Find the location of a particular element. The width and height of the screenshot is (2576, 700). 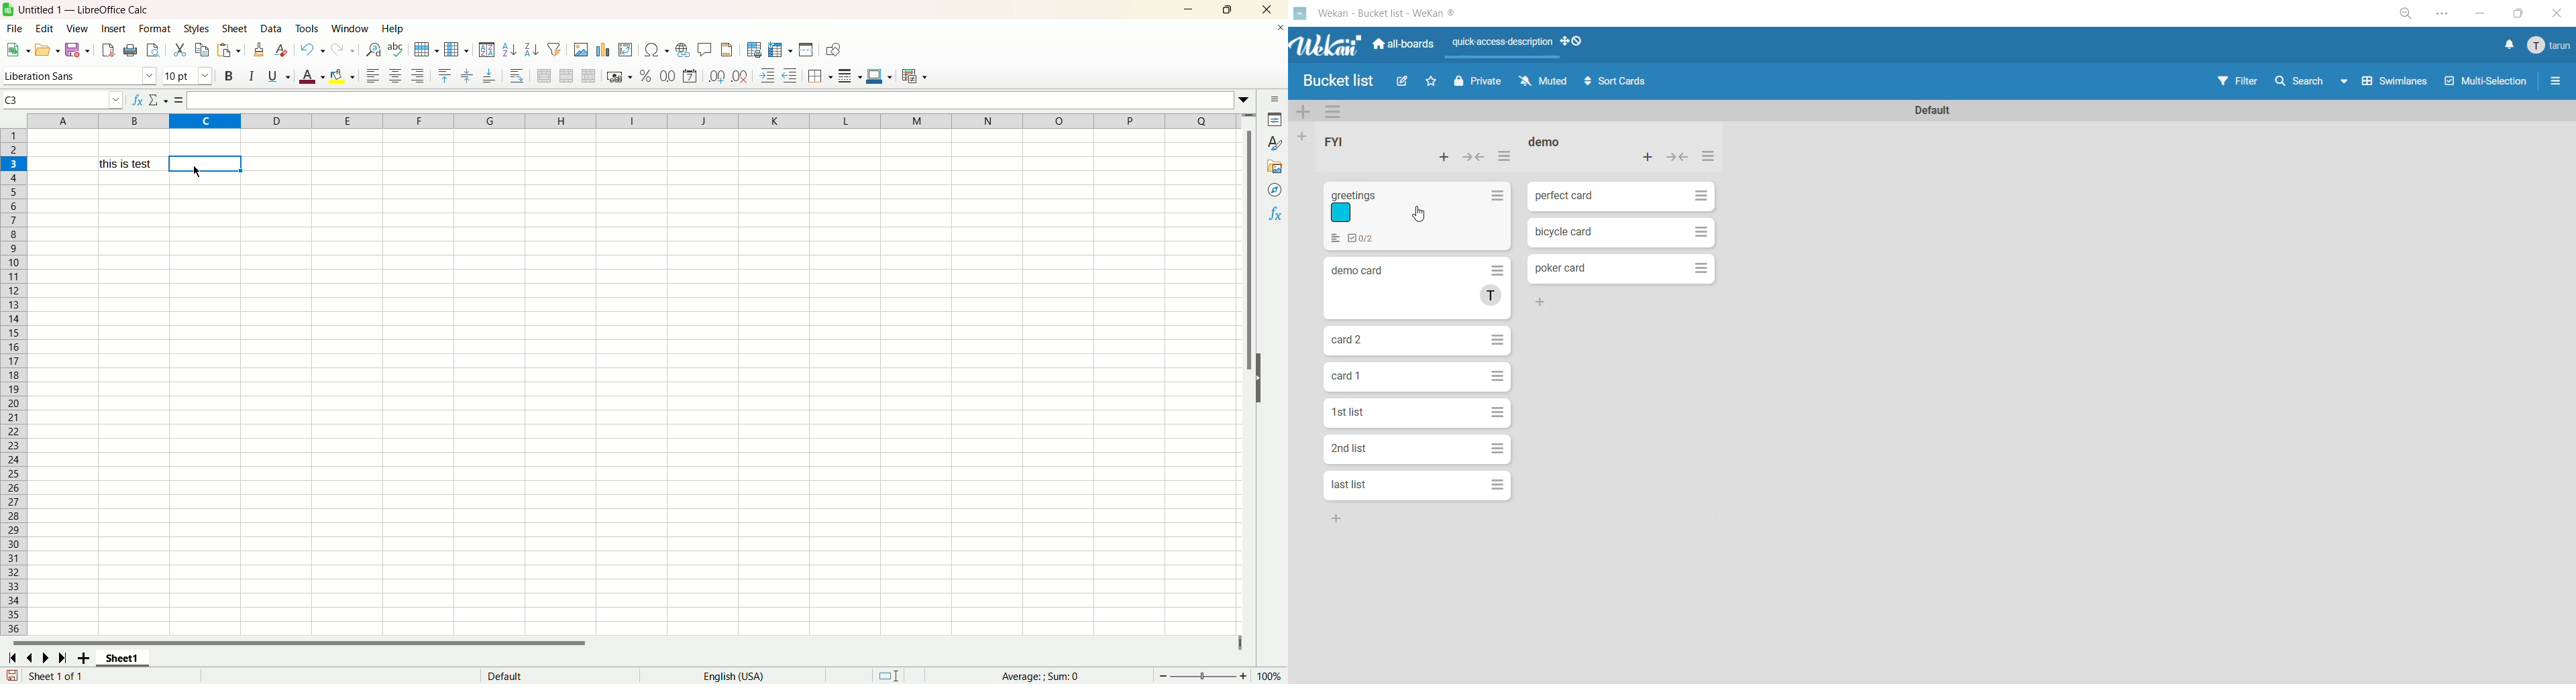

row is located at coordinates (425, 50).